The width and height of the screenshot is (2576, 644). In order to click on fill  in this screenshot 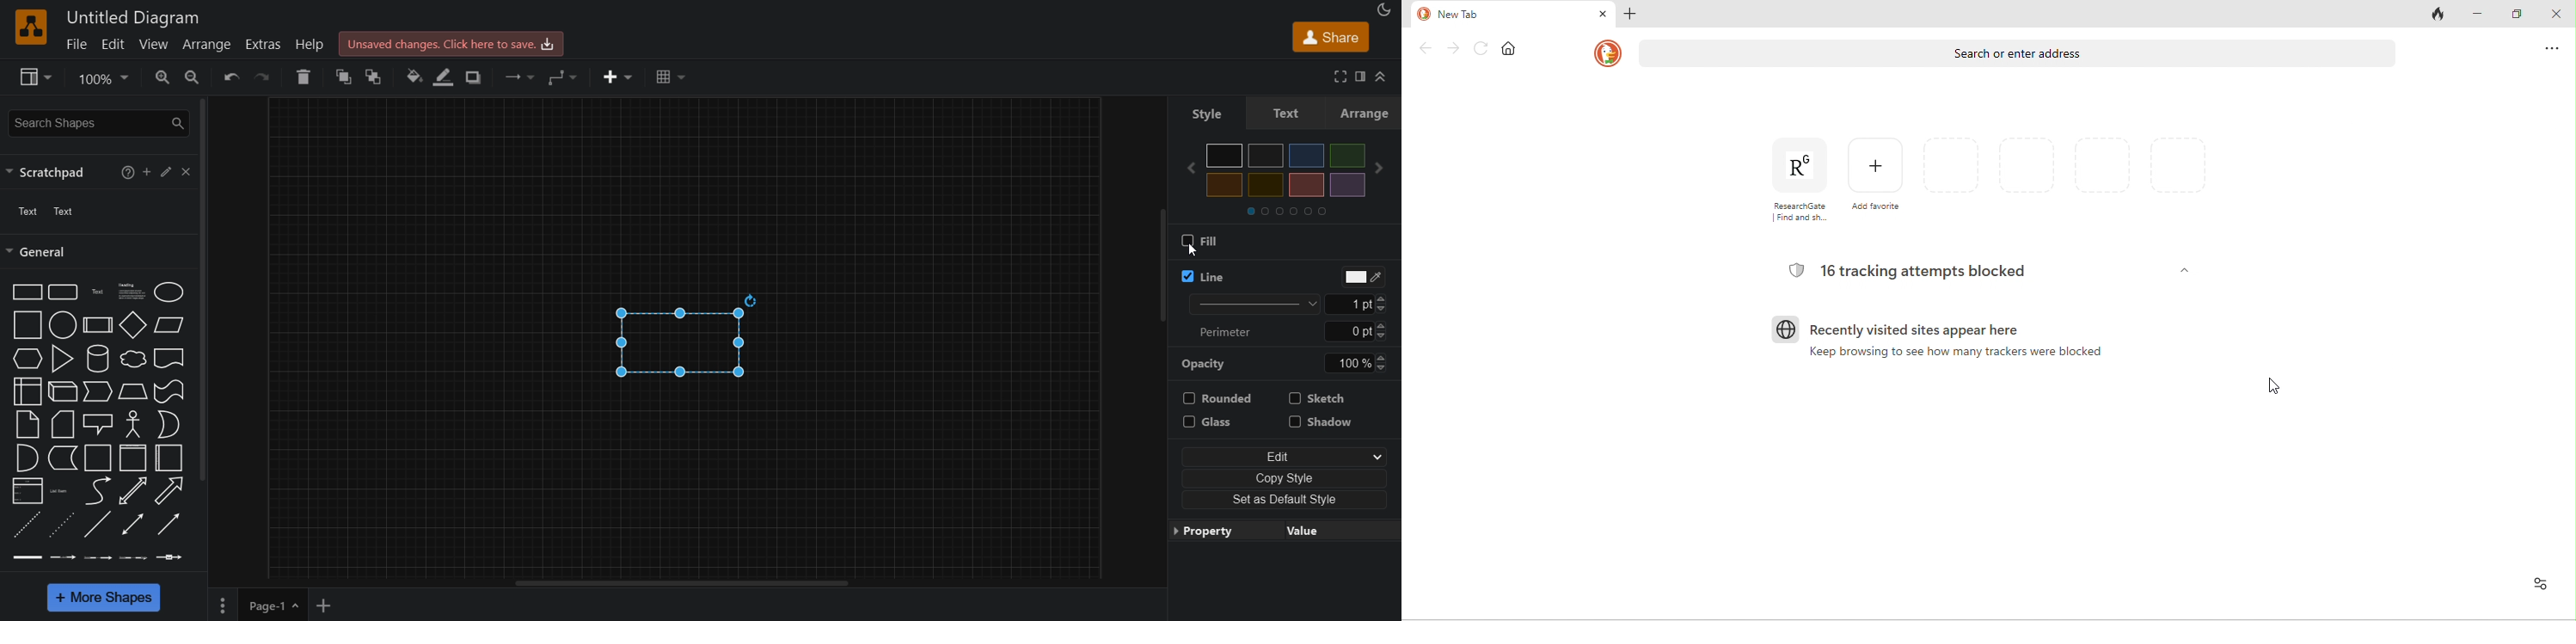, I will do `click(1201, 240)`.